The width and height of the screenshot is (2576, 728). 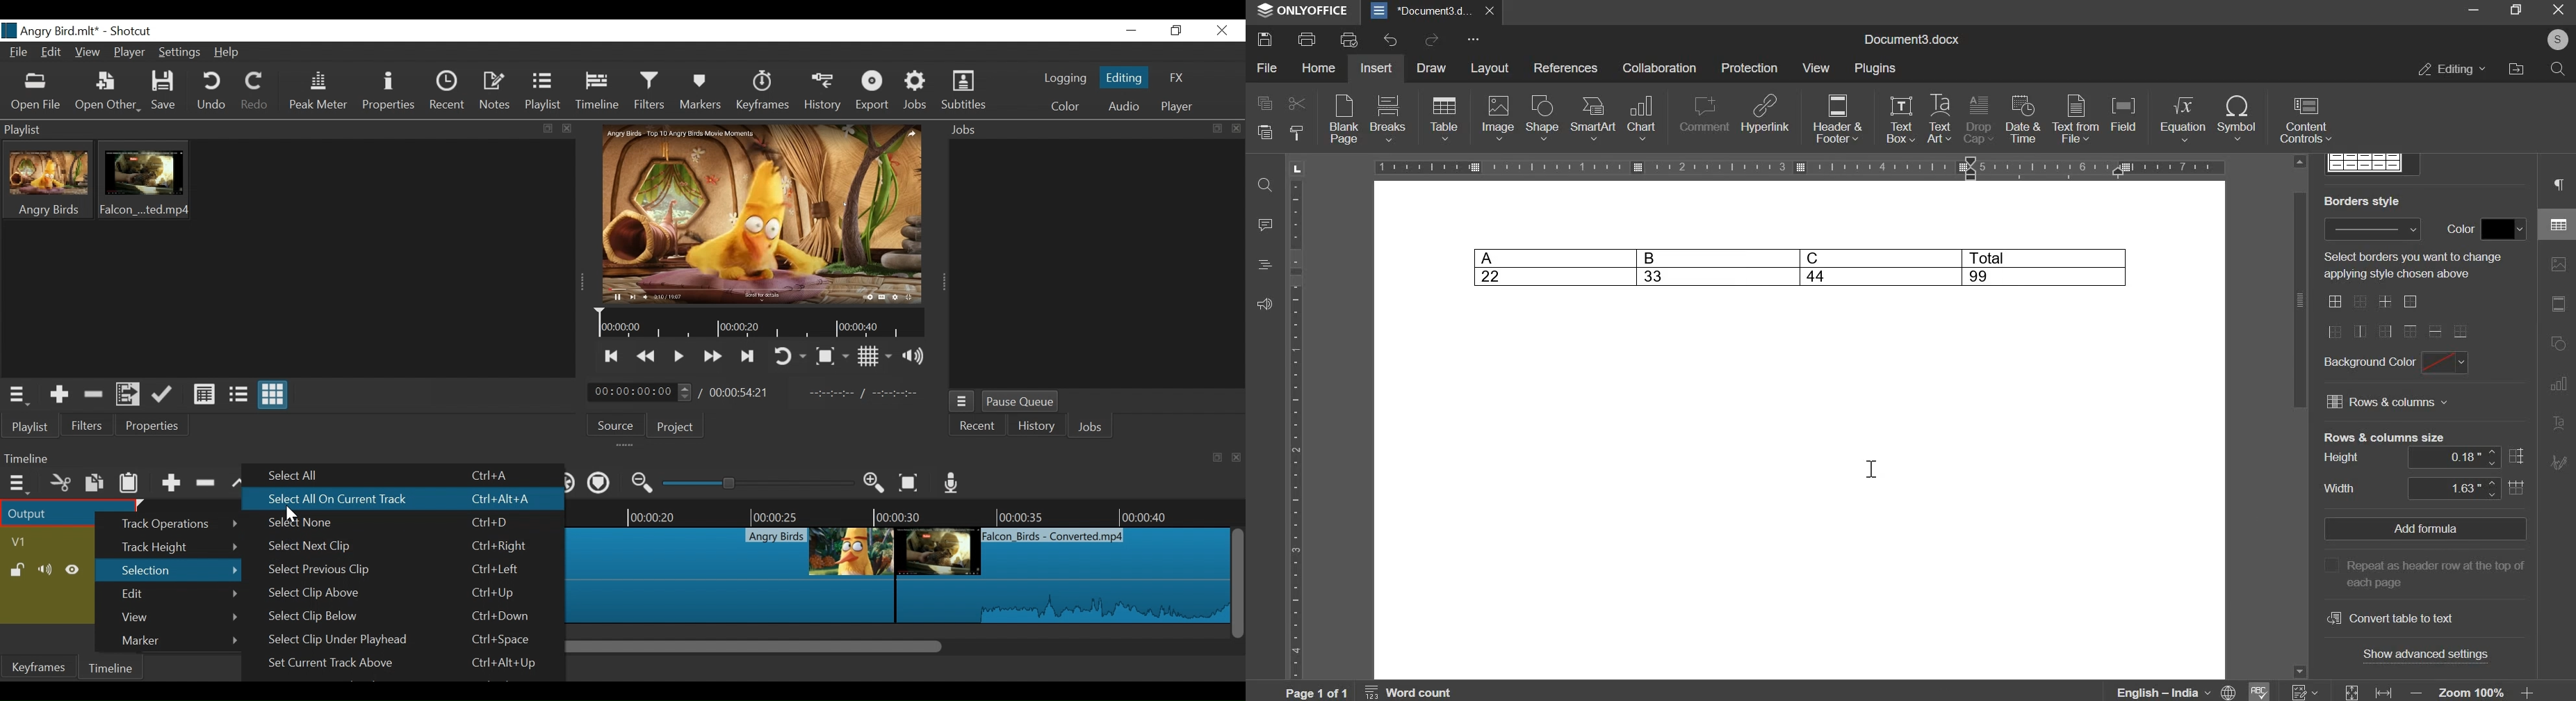 What do you see at coordinates (2560, 184) in the screenshot?
I see `paragraph settings` at bounding box center [2560, 184].